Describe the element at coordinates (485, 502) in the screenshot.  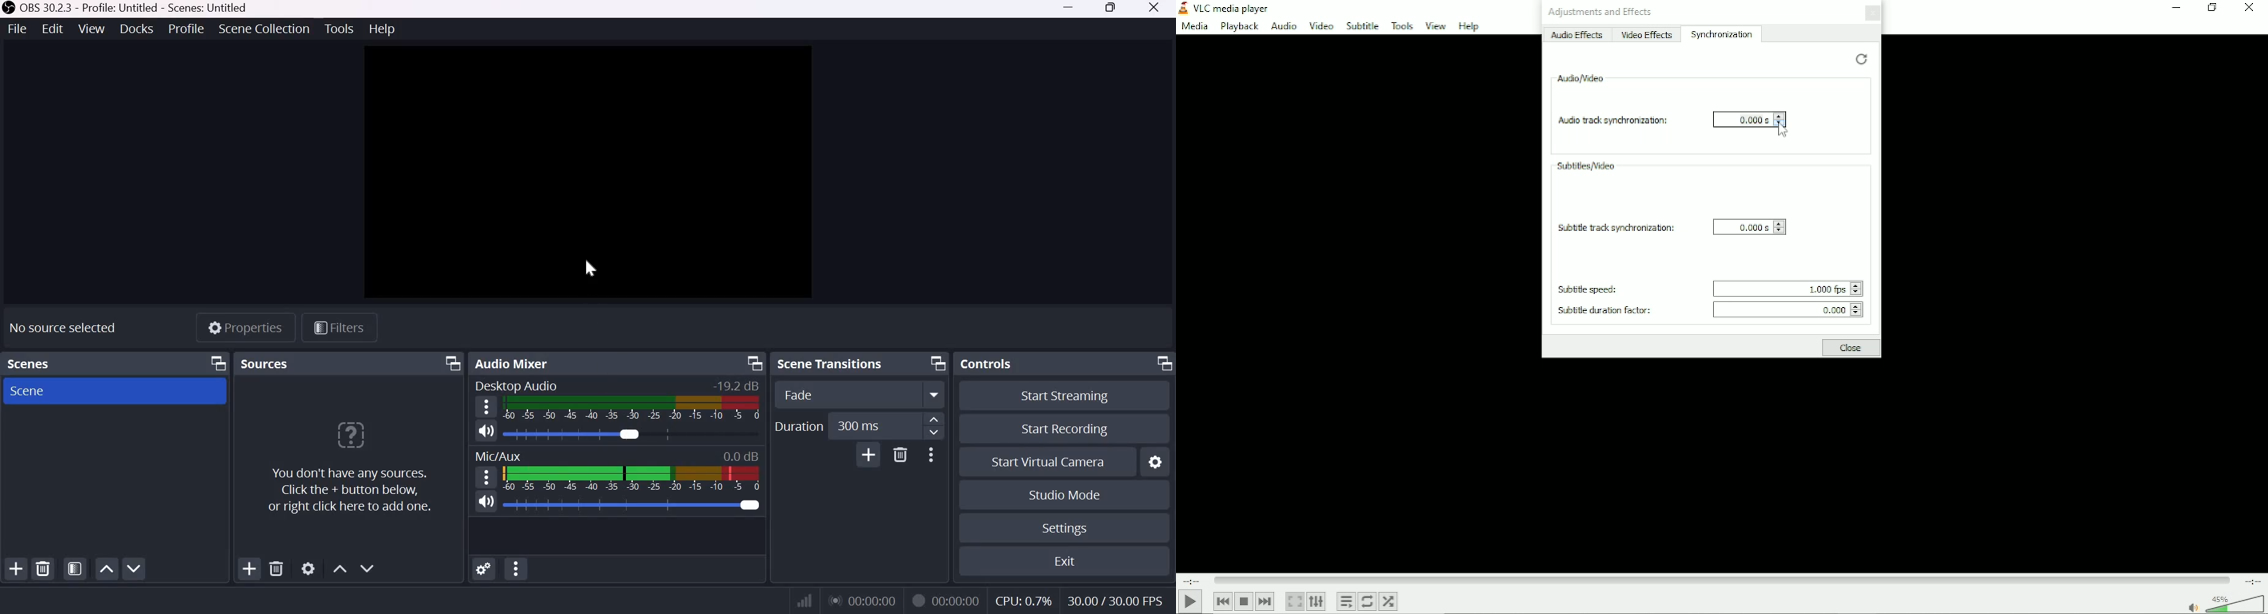
I see `Speaker icon` at that location.